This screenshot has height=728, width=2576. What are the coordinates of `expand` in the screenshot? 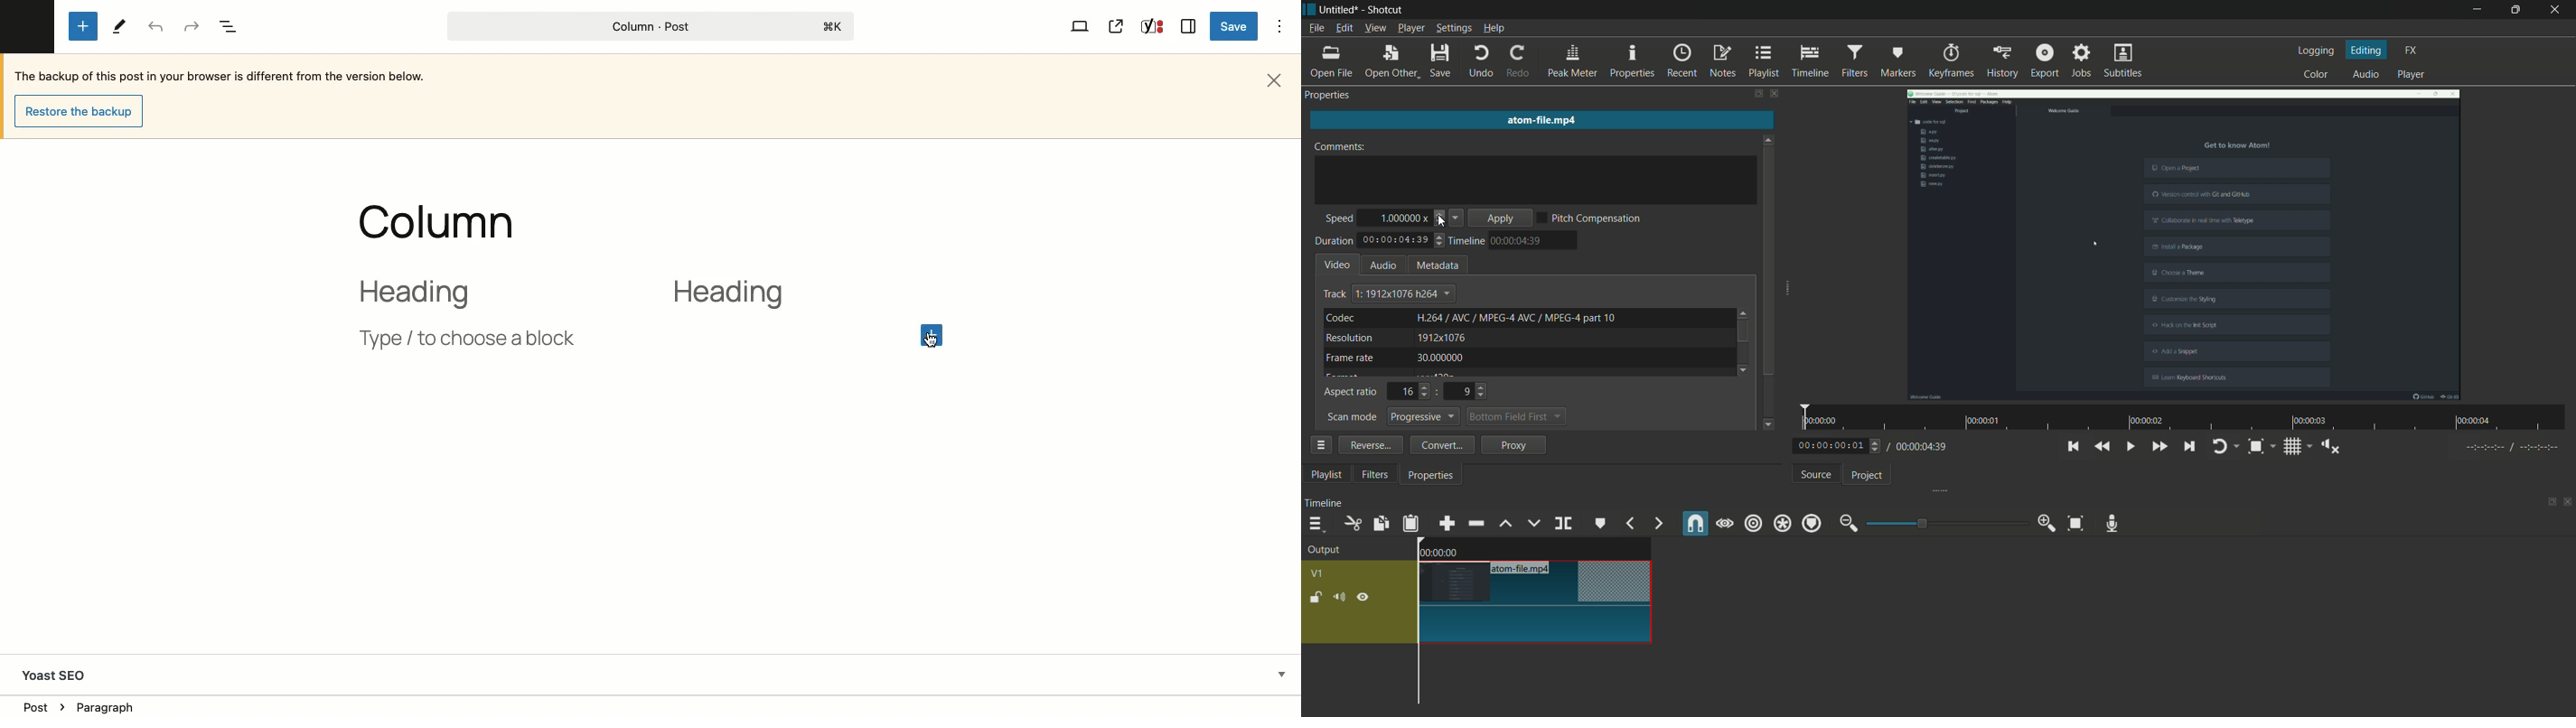 It's located at (1792, 289).